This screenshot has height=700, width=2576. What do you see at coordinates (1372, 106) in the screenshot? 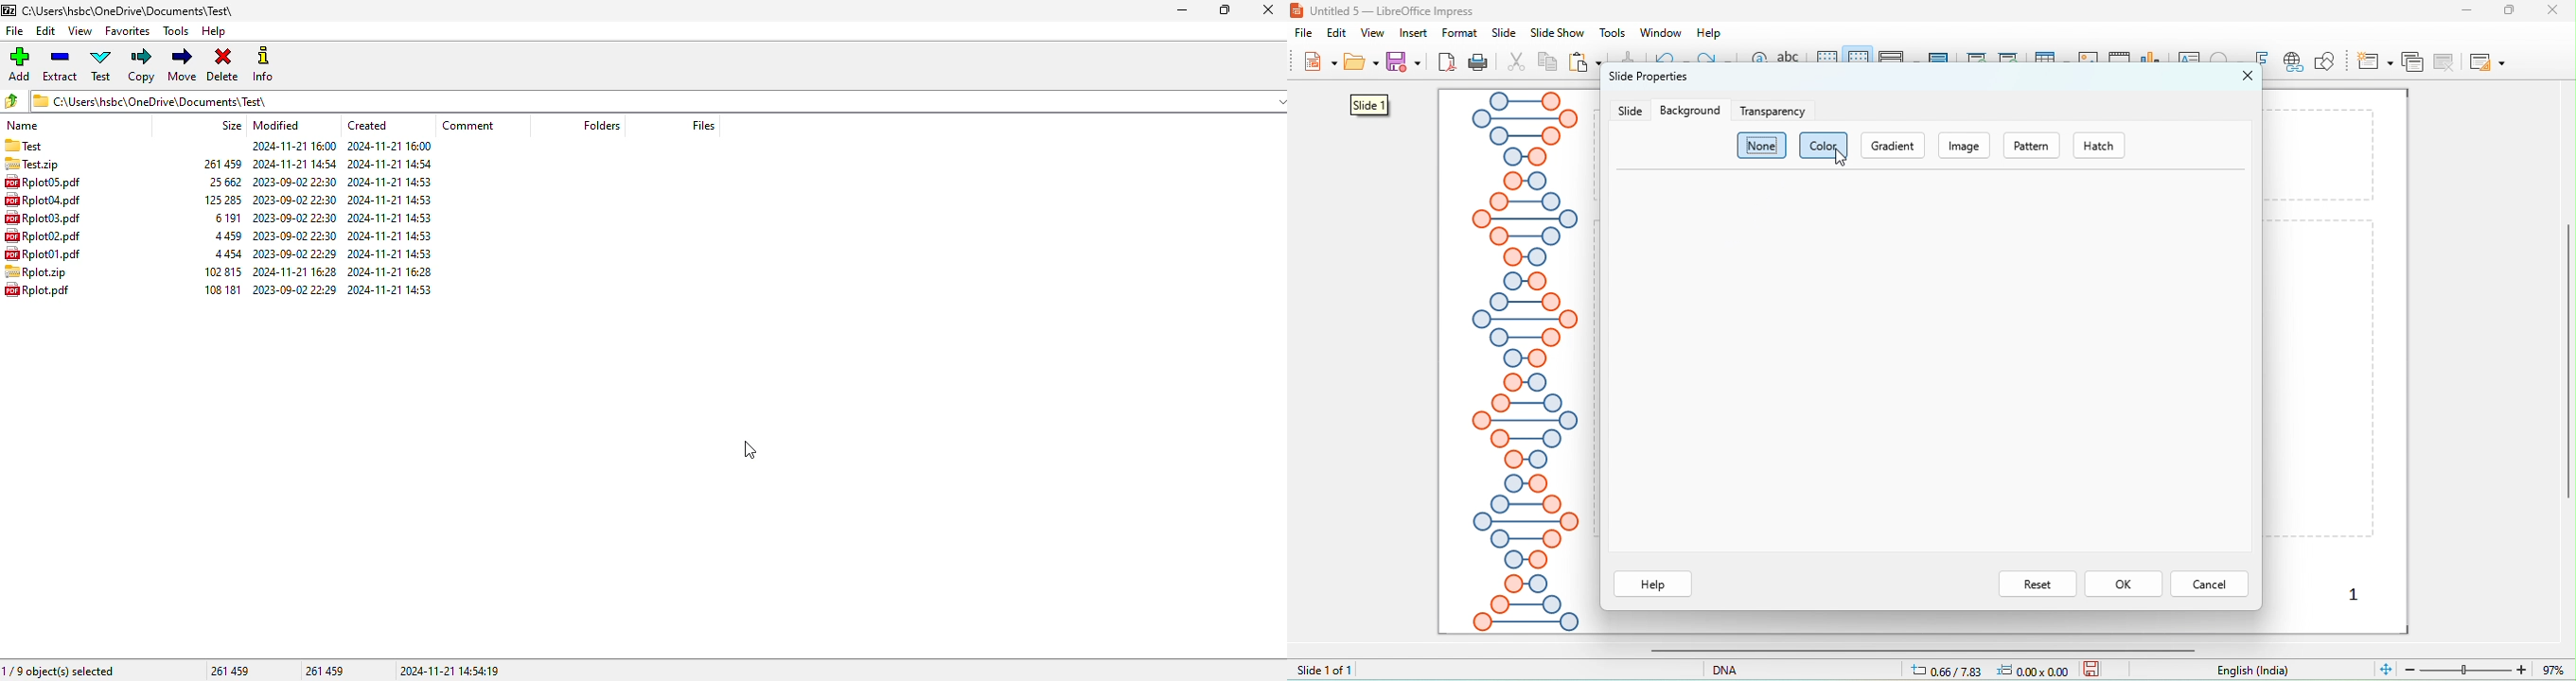
I see `slide` at bounding box center [1372, 106].